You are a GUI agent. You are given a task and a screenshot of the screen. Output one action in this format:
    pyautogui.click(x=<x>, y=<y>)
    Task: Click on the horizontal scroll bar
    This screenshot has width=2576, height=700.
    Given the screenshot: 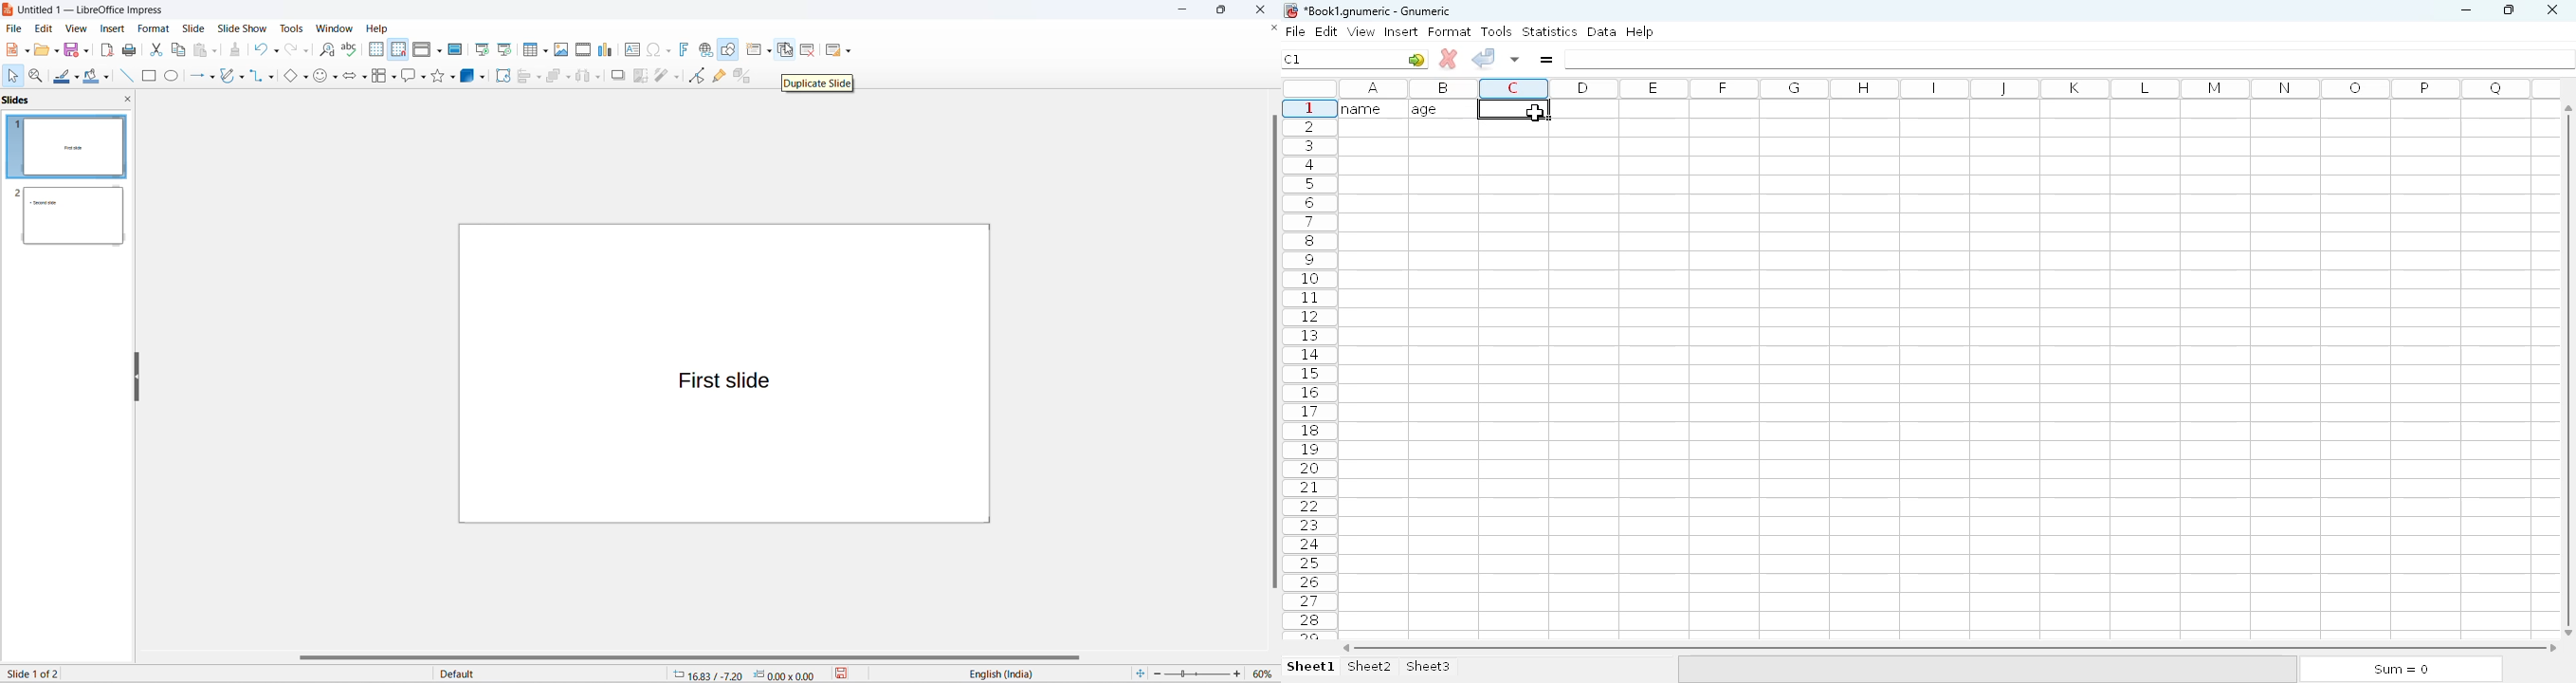 What is the action you would take?
    pyautogui.click(x=693, y=657)
    